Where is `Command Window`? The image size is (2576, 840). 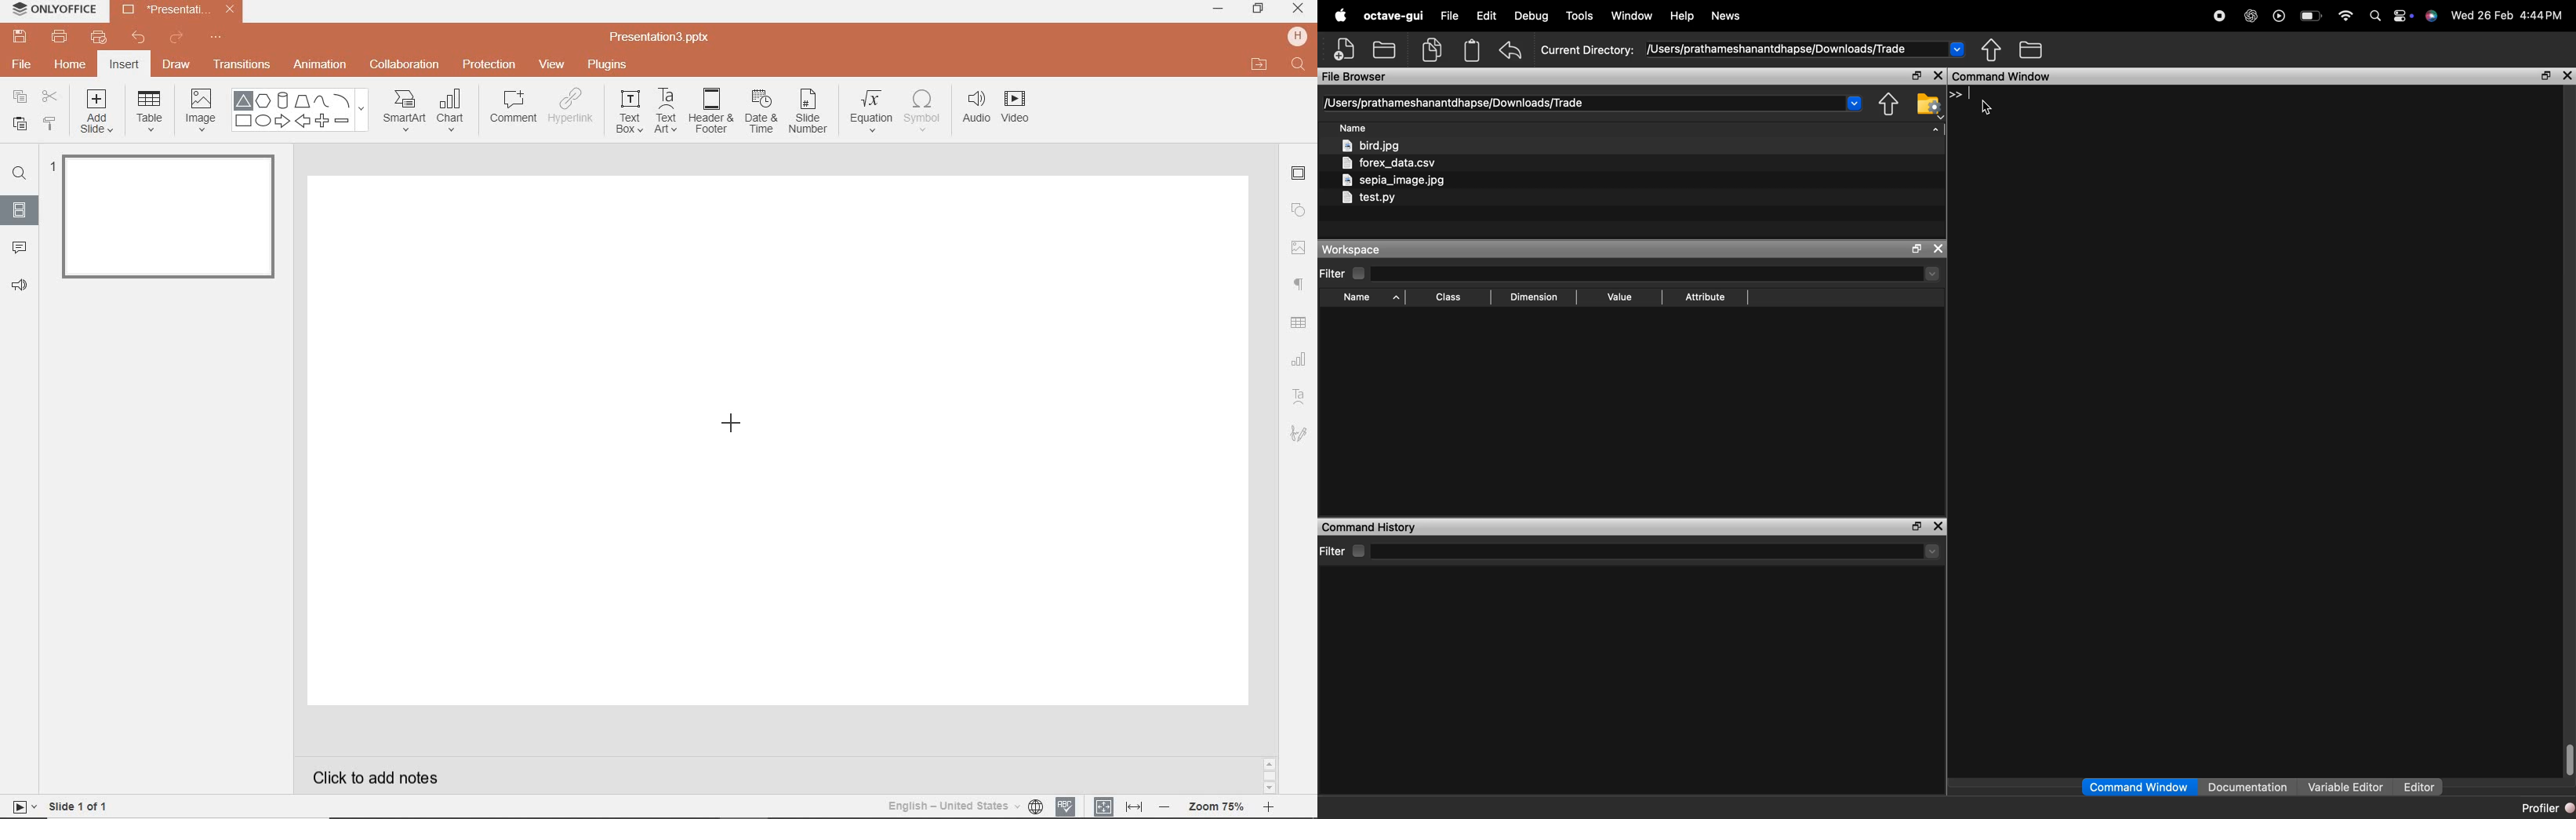 Command Window is located at coordinates (2003, 76).